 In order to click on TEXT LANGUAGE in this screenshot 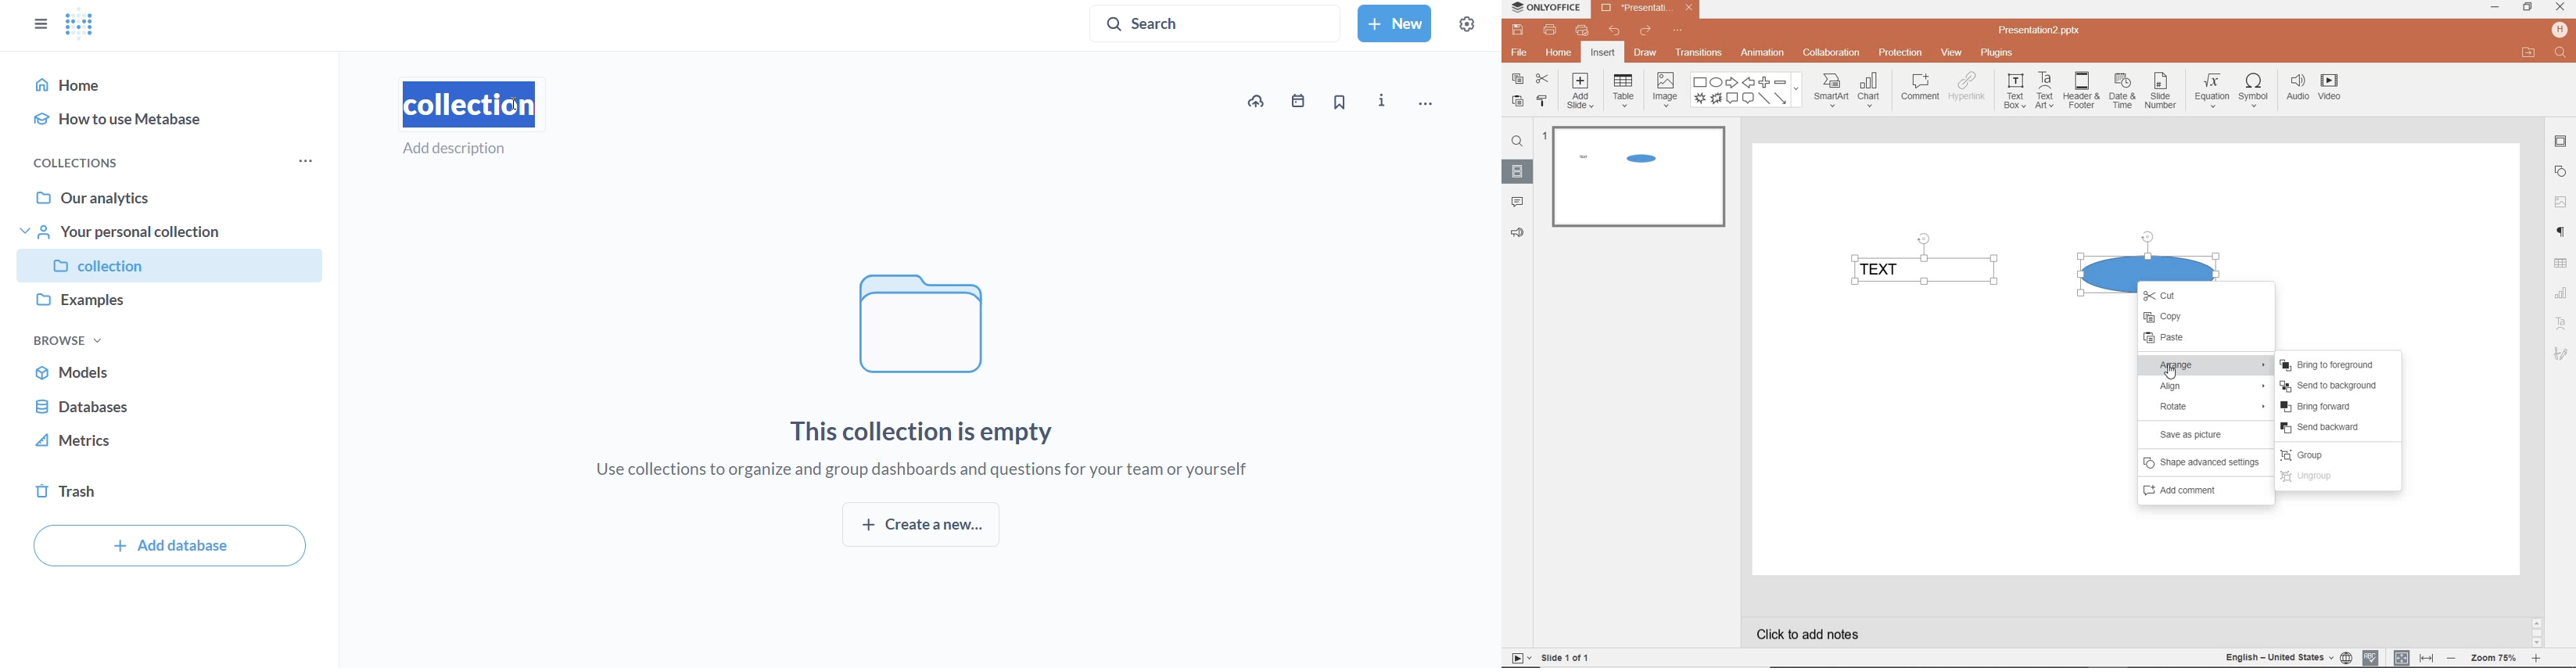, I will do `click(2287, 658)`.